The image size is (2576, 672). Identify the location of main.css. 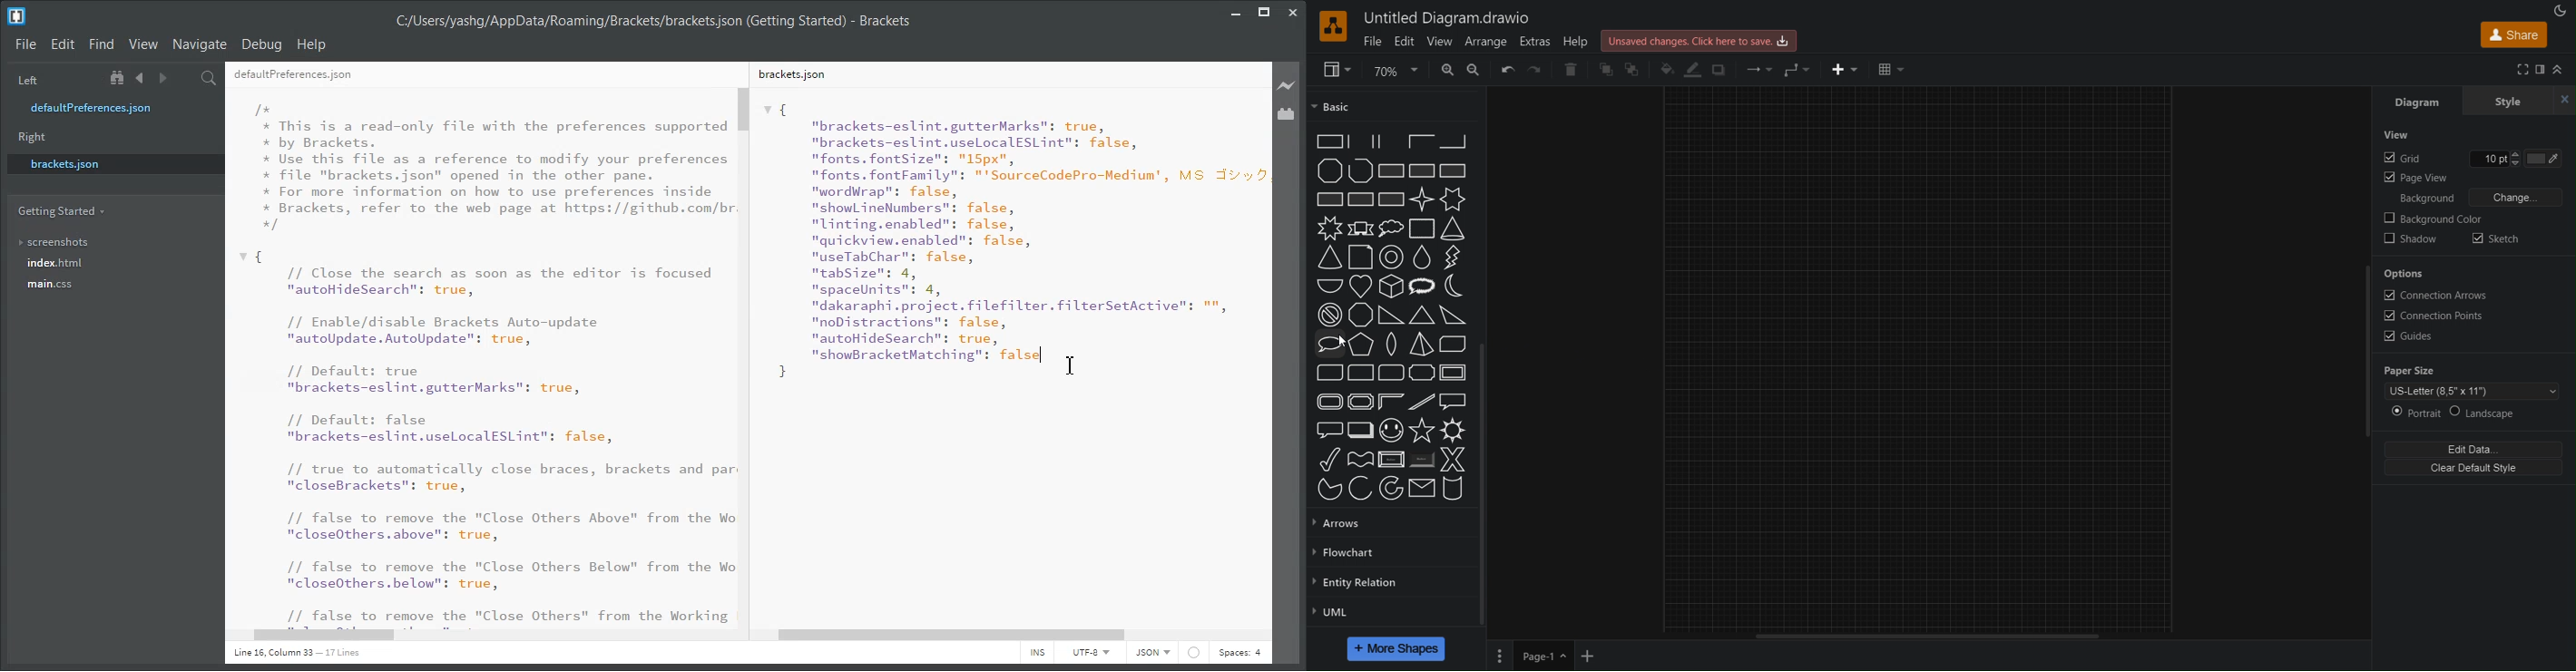
(53, 284).